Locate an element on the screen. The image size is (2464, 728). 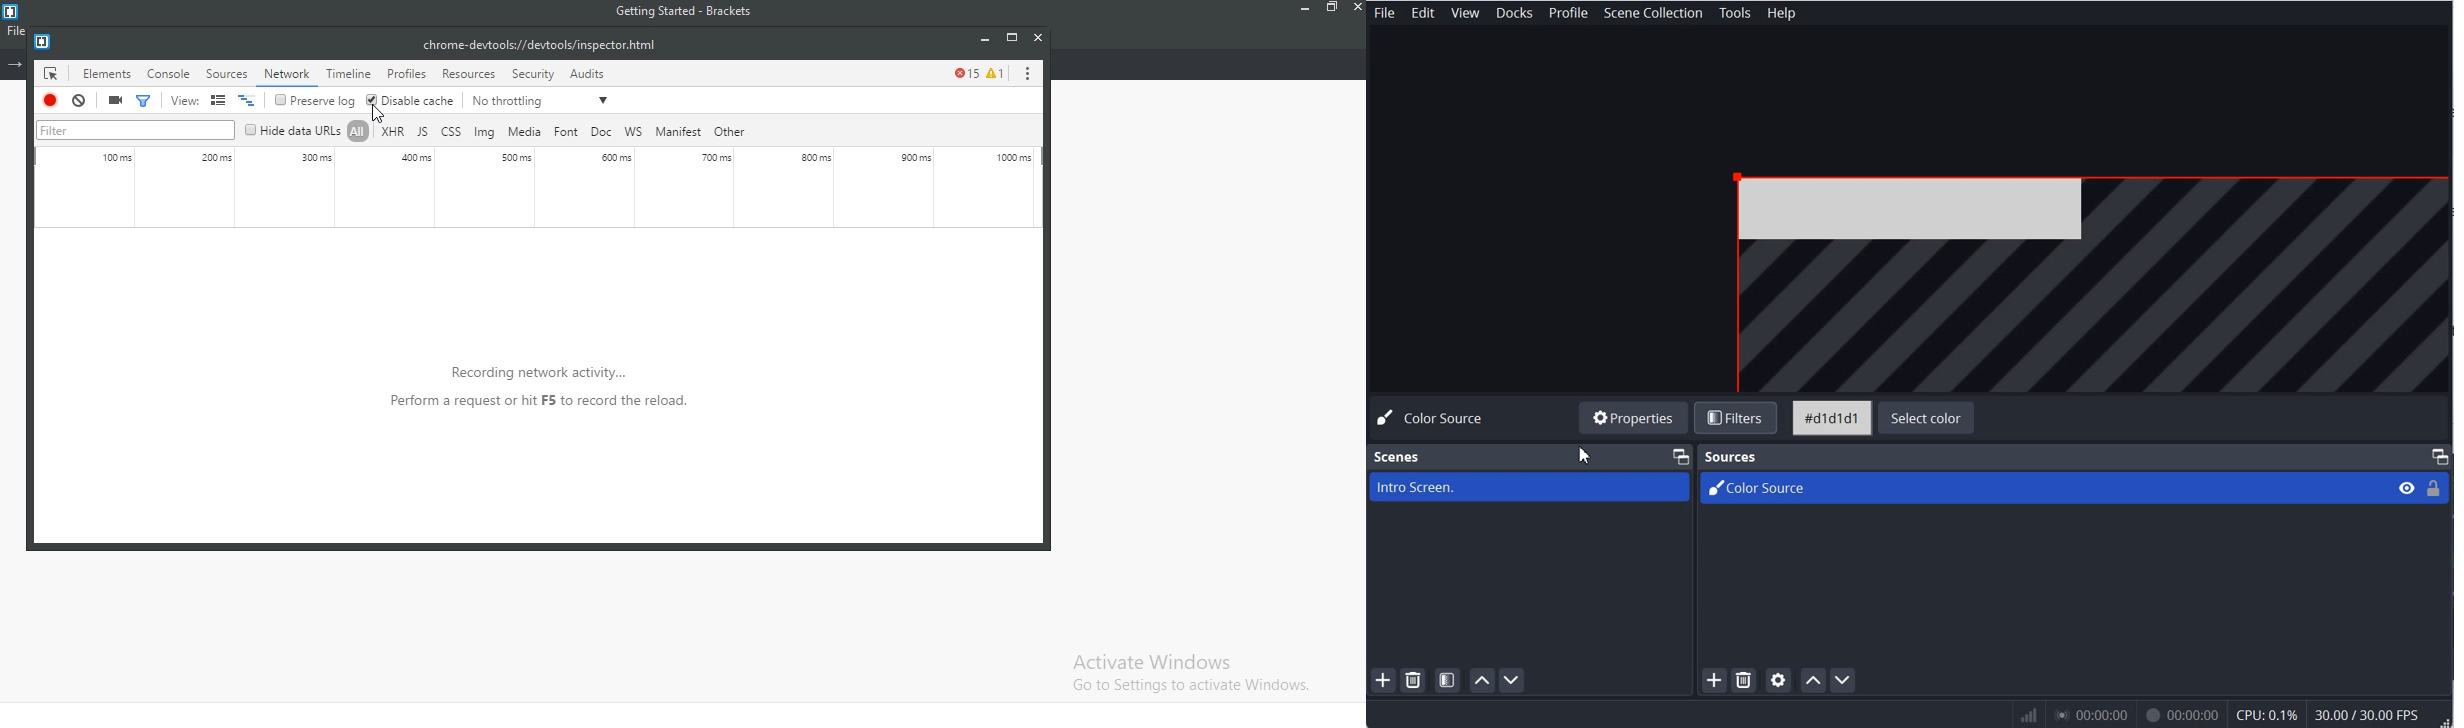
source is located at coordinates (229, 73).